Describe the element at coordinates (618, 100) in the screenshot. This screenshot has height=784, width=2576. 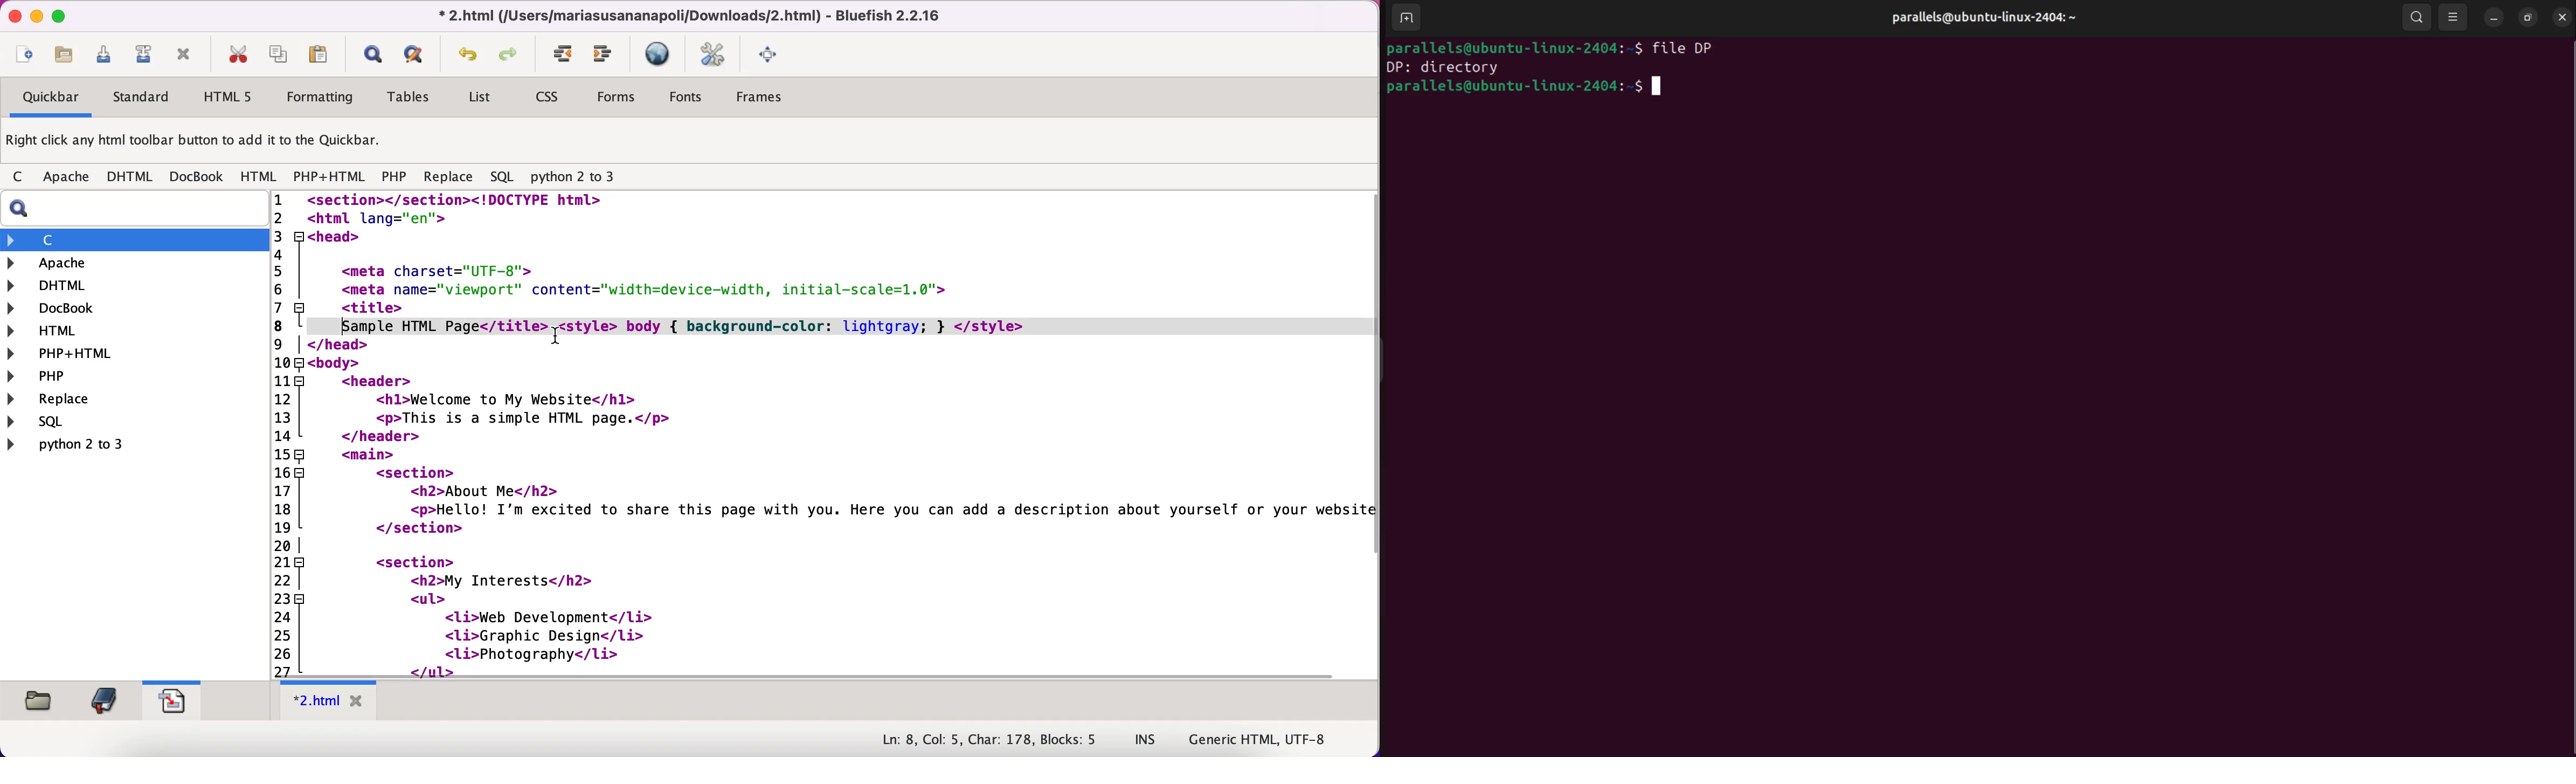
I see `forms` at that location.